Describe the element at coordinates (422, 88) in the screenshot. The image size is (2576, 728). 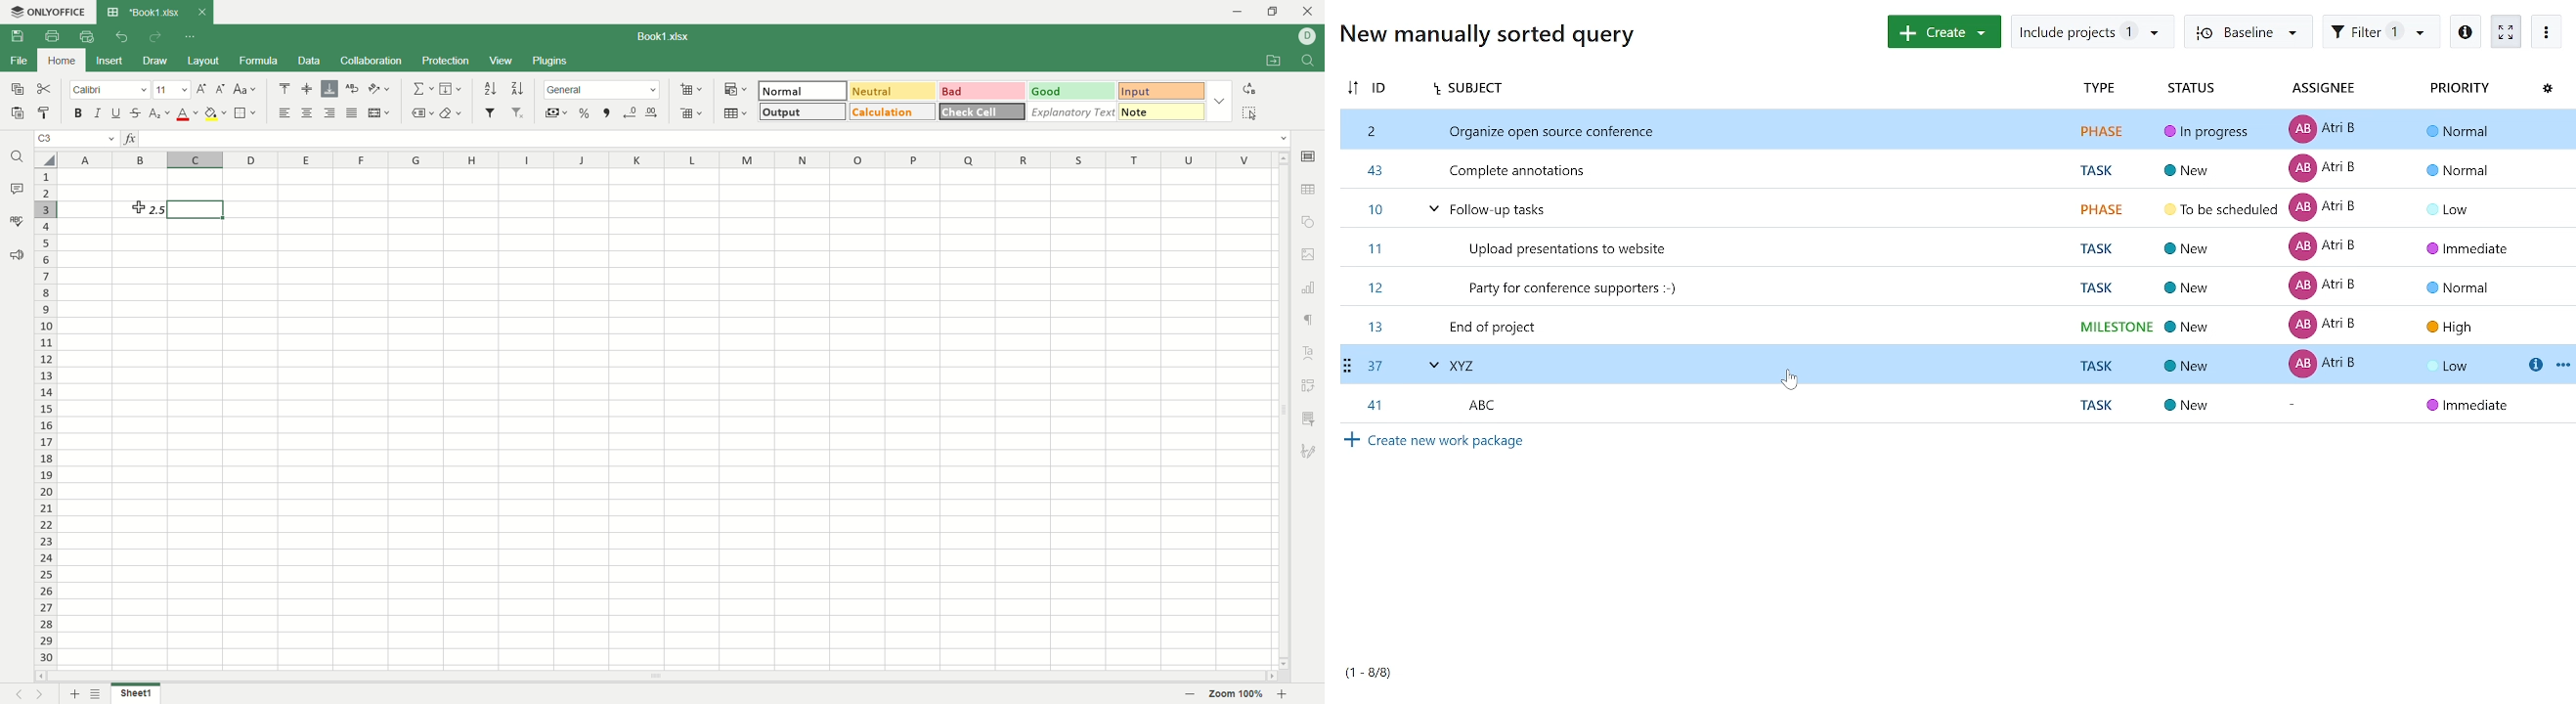
I see `summation` at that location.